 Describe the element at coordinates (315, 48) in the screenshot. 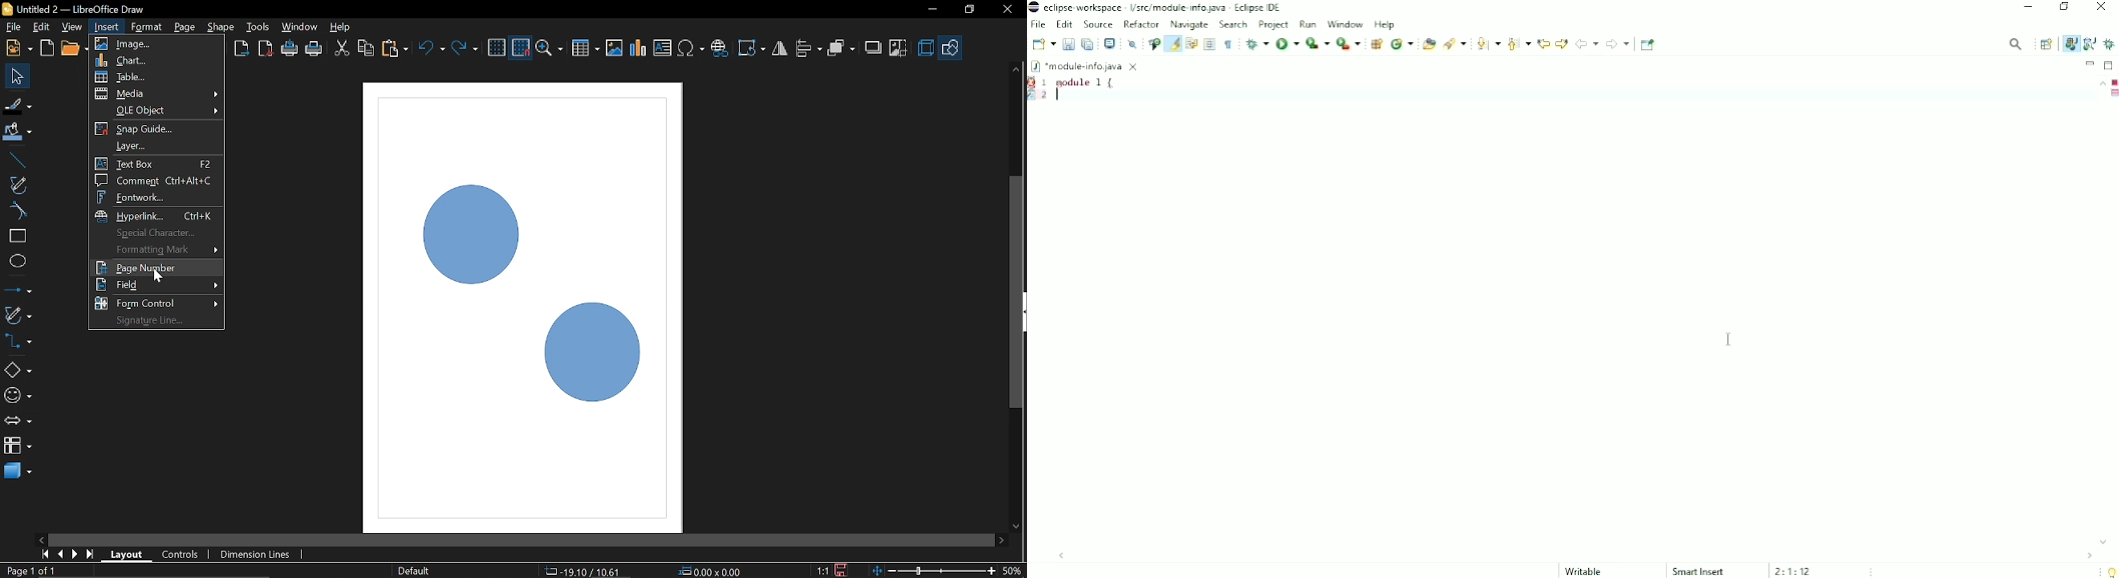

I see `print directly` at that location.